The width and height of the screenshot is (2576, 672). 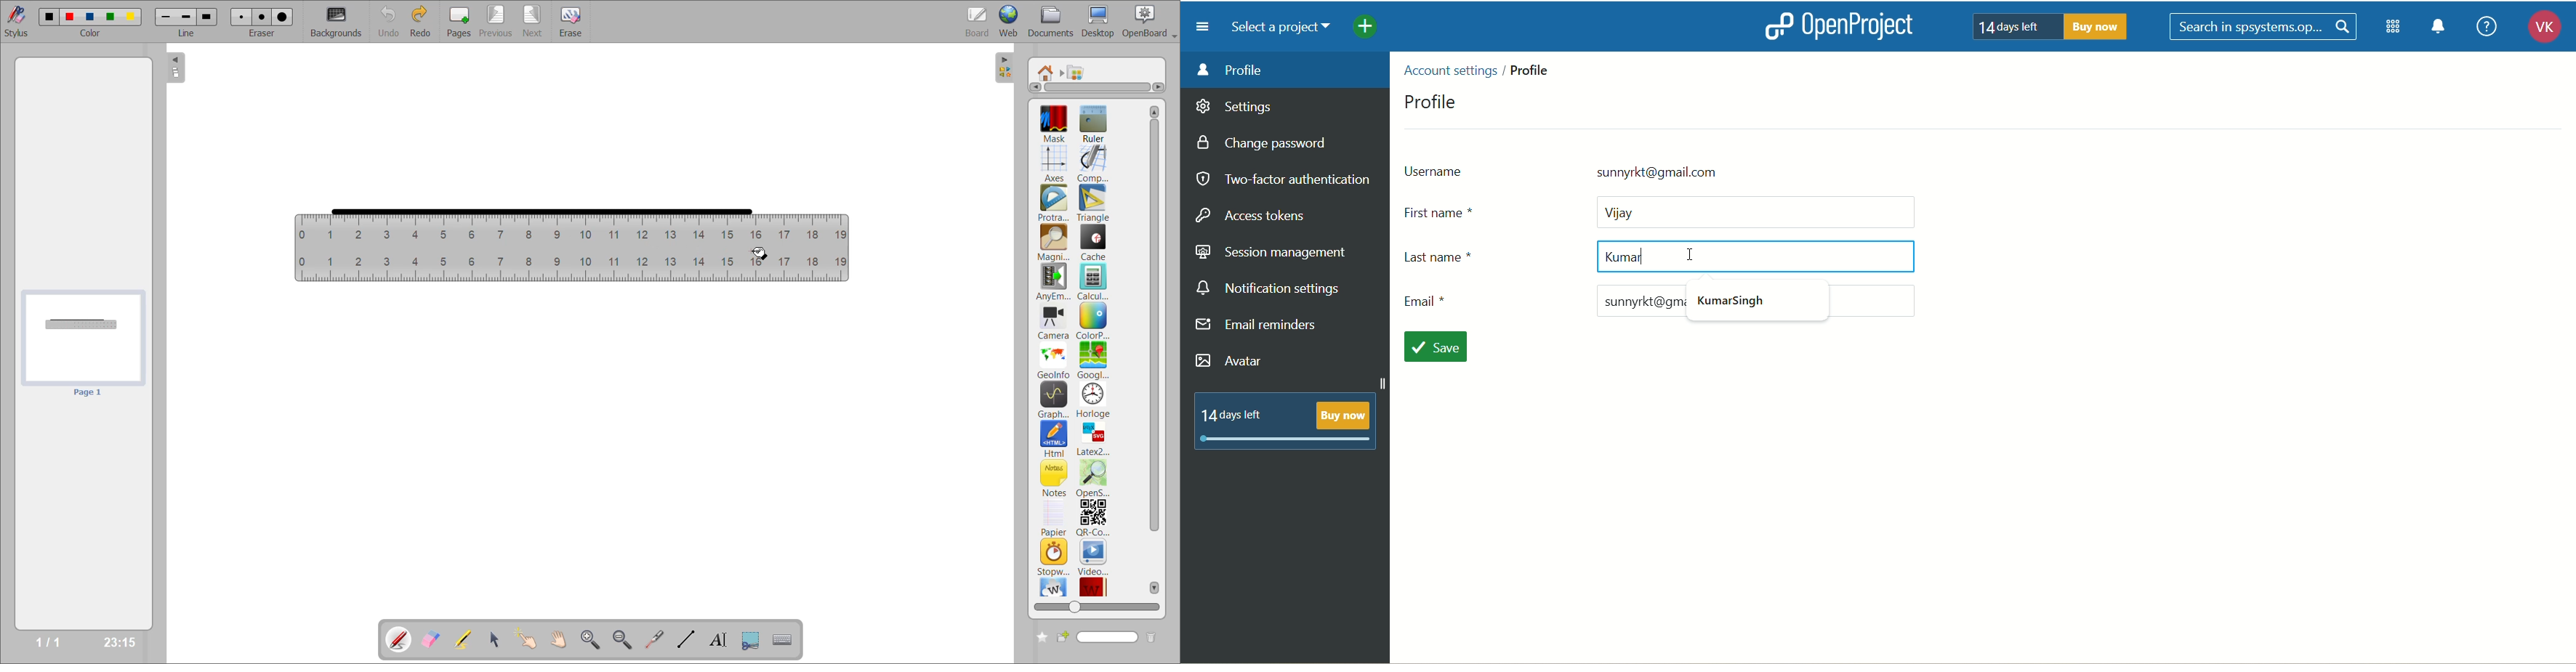 What do you see at coordinates (1286, 420) in the screenshot?
I see `text` at bounding box center [1286, 420].